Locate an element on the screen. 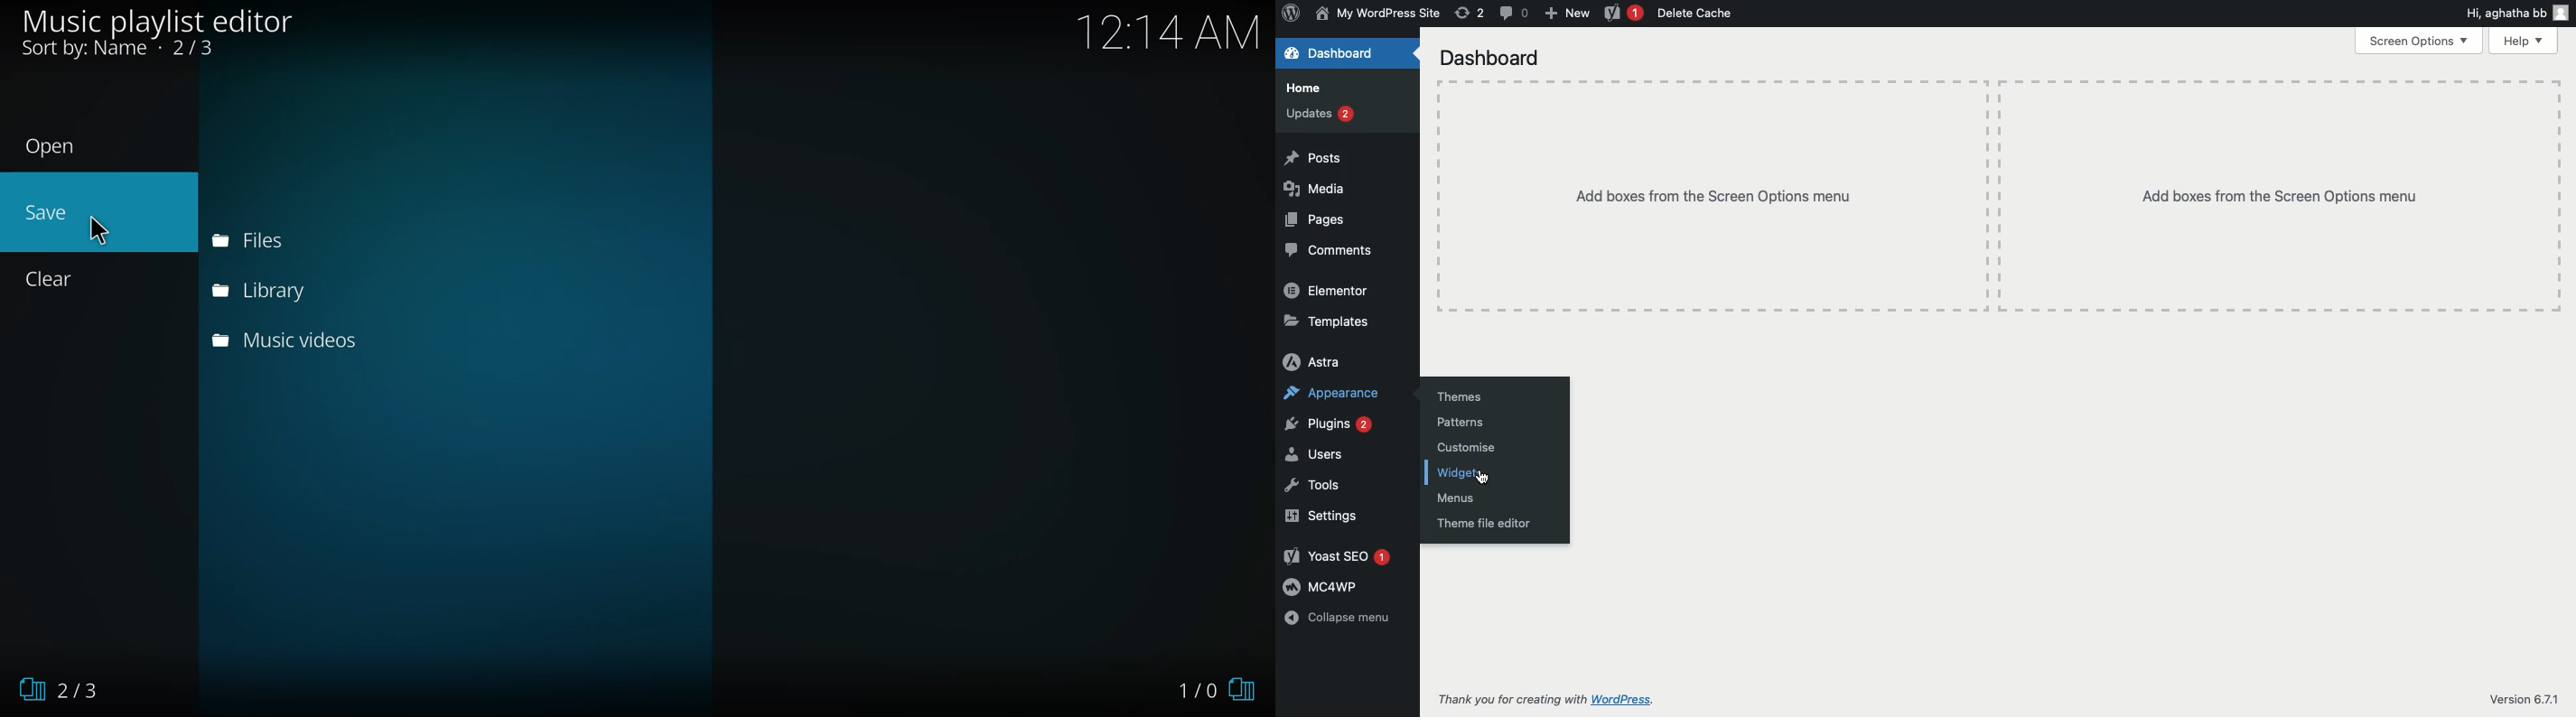 The image size is (2576, 728). Version 6.7.1 is located at coordinates (2520, 697).